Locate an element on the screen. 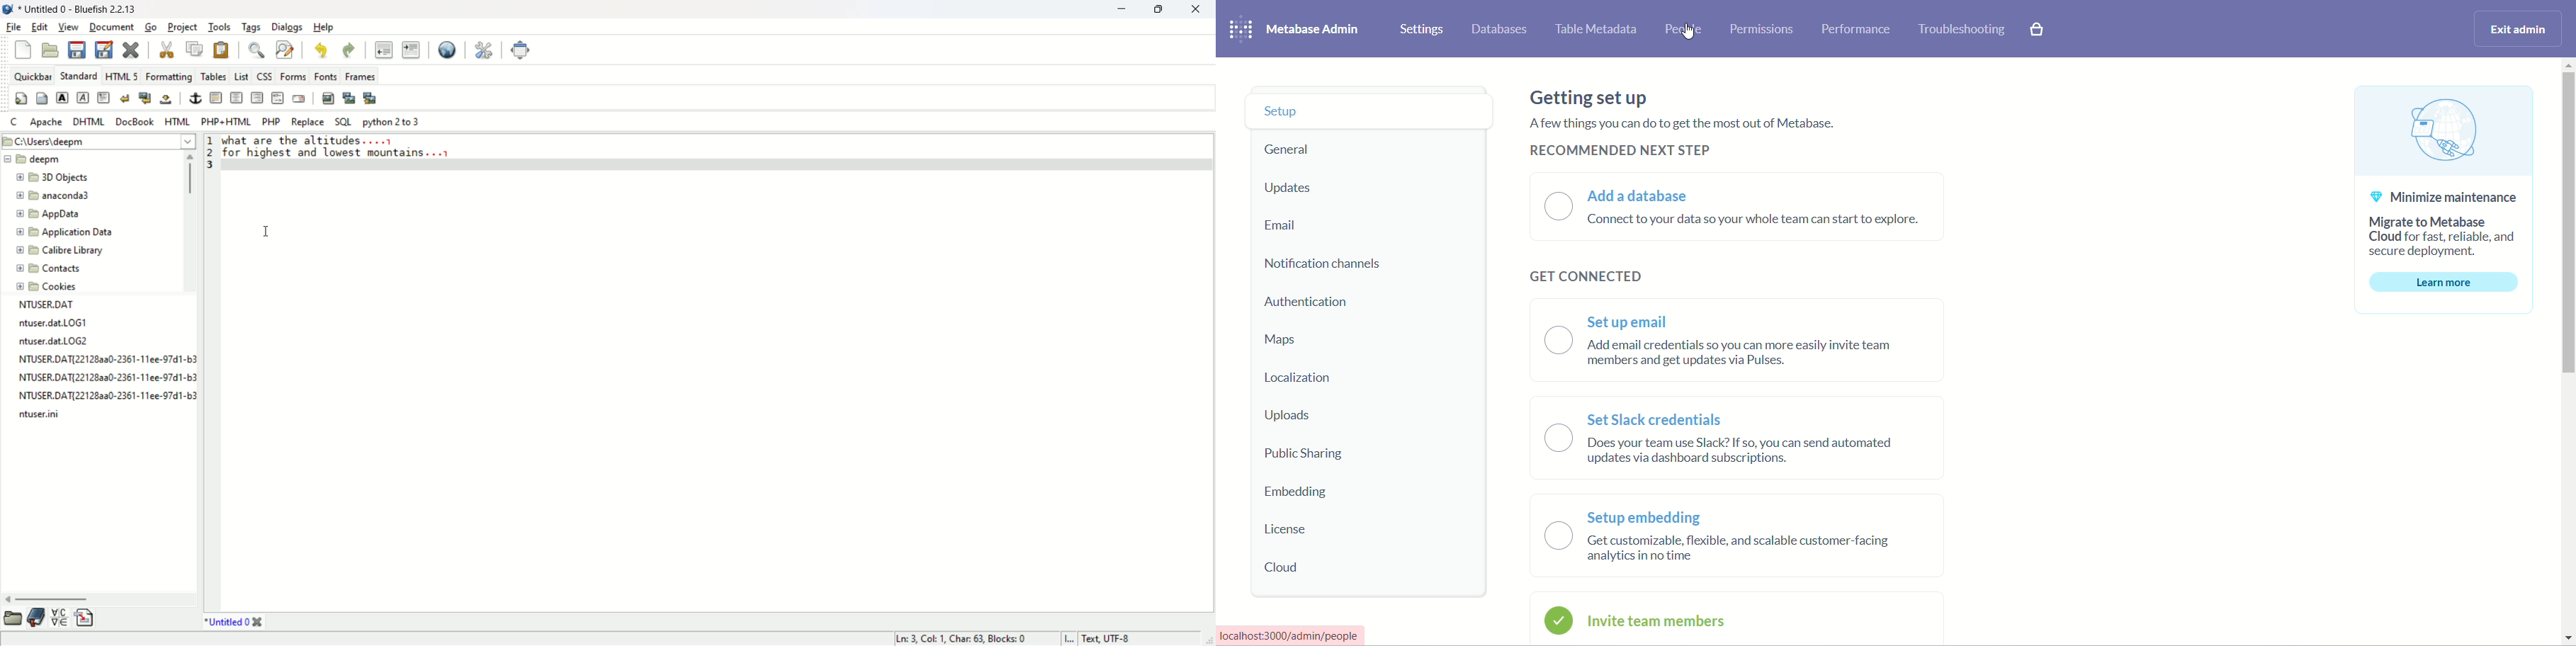  unindent is located at coordinates (384, 50).